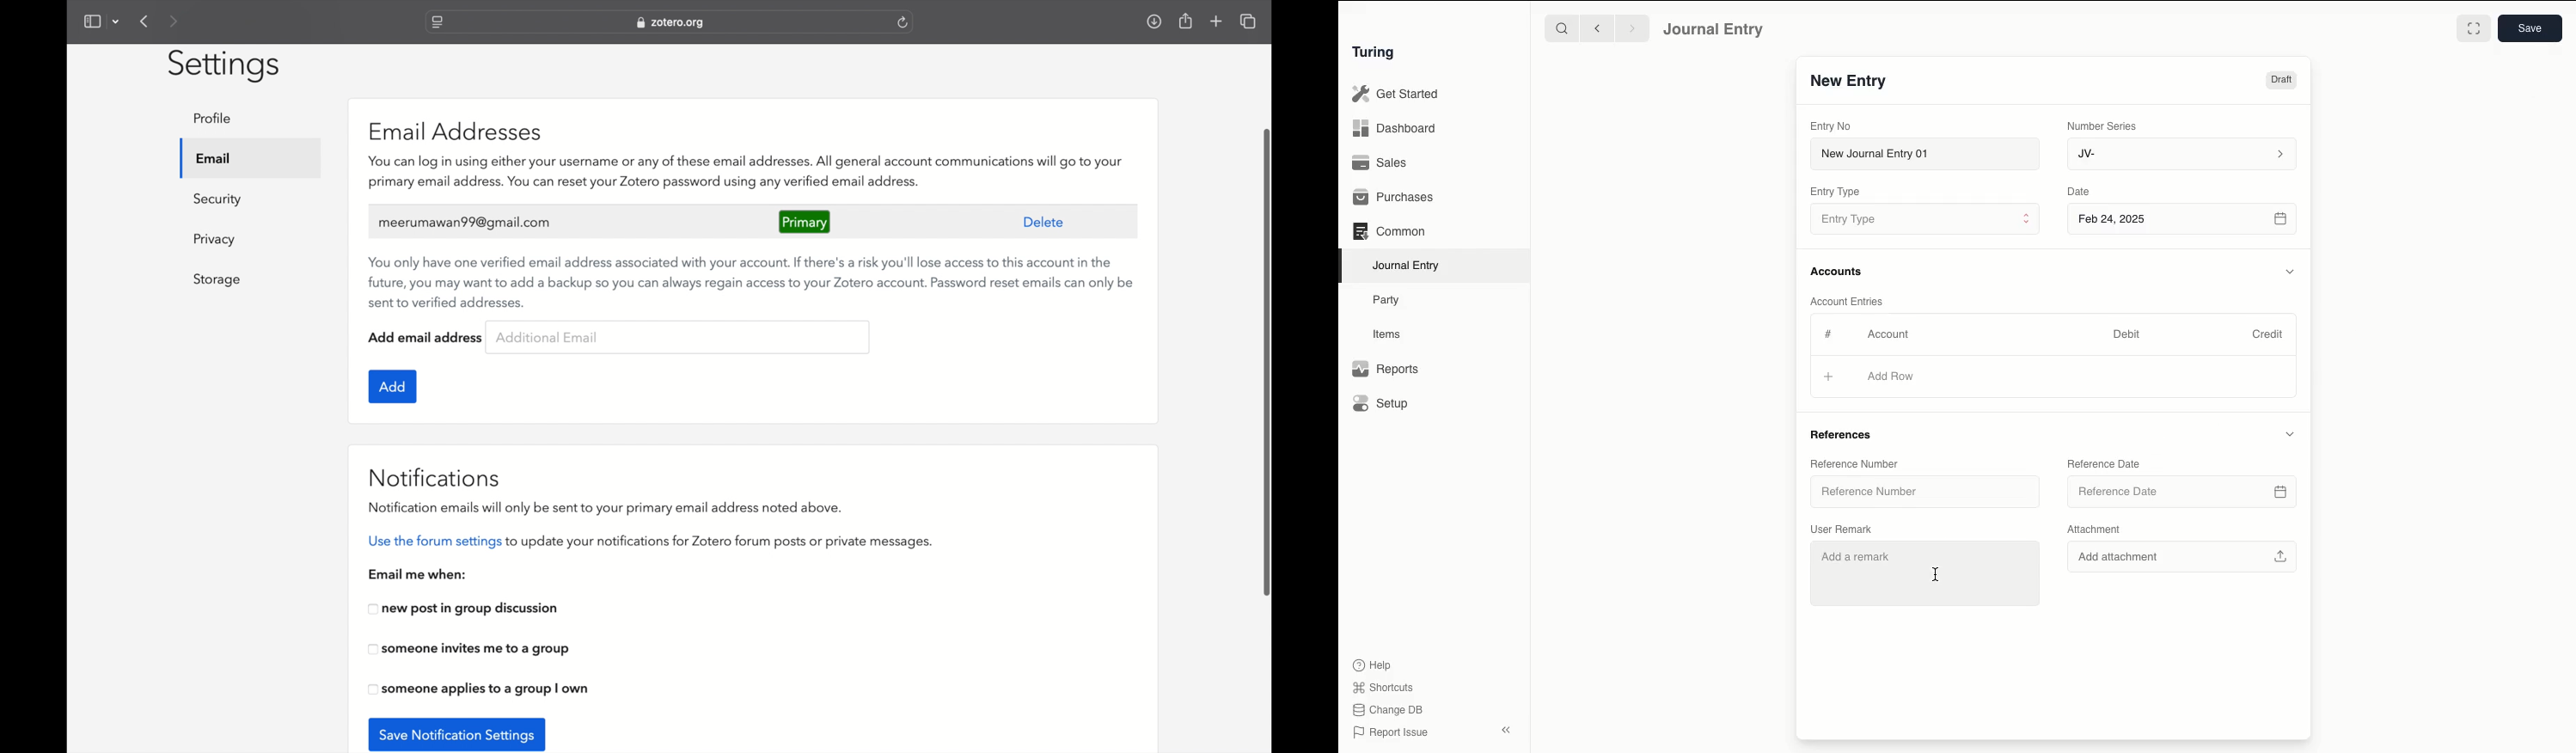 The height and width of the screenshot is (756, 2576). What do you see at coordinates (1924, 218) in the screenshot?
I see `Entry Type` at bounding box center [1924, 218].